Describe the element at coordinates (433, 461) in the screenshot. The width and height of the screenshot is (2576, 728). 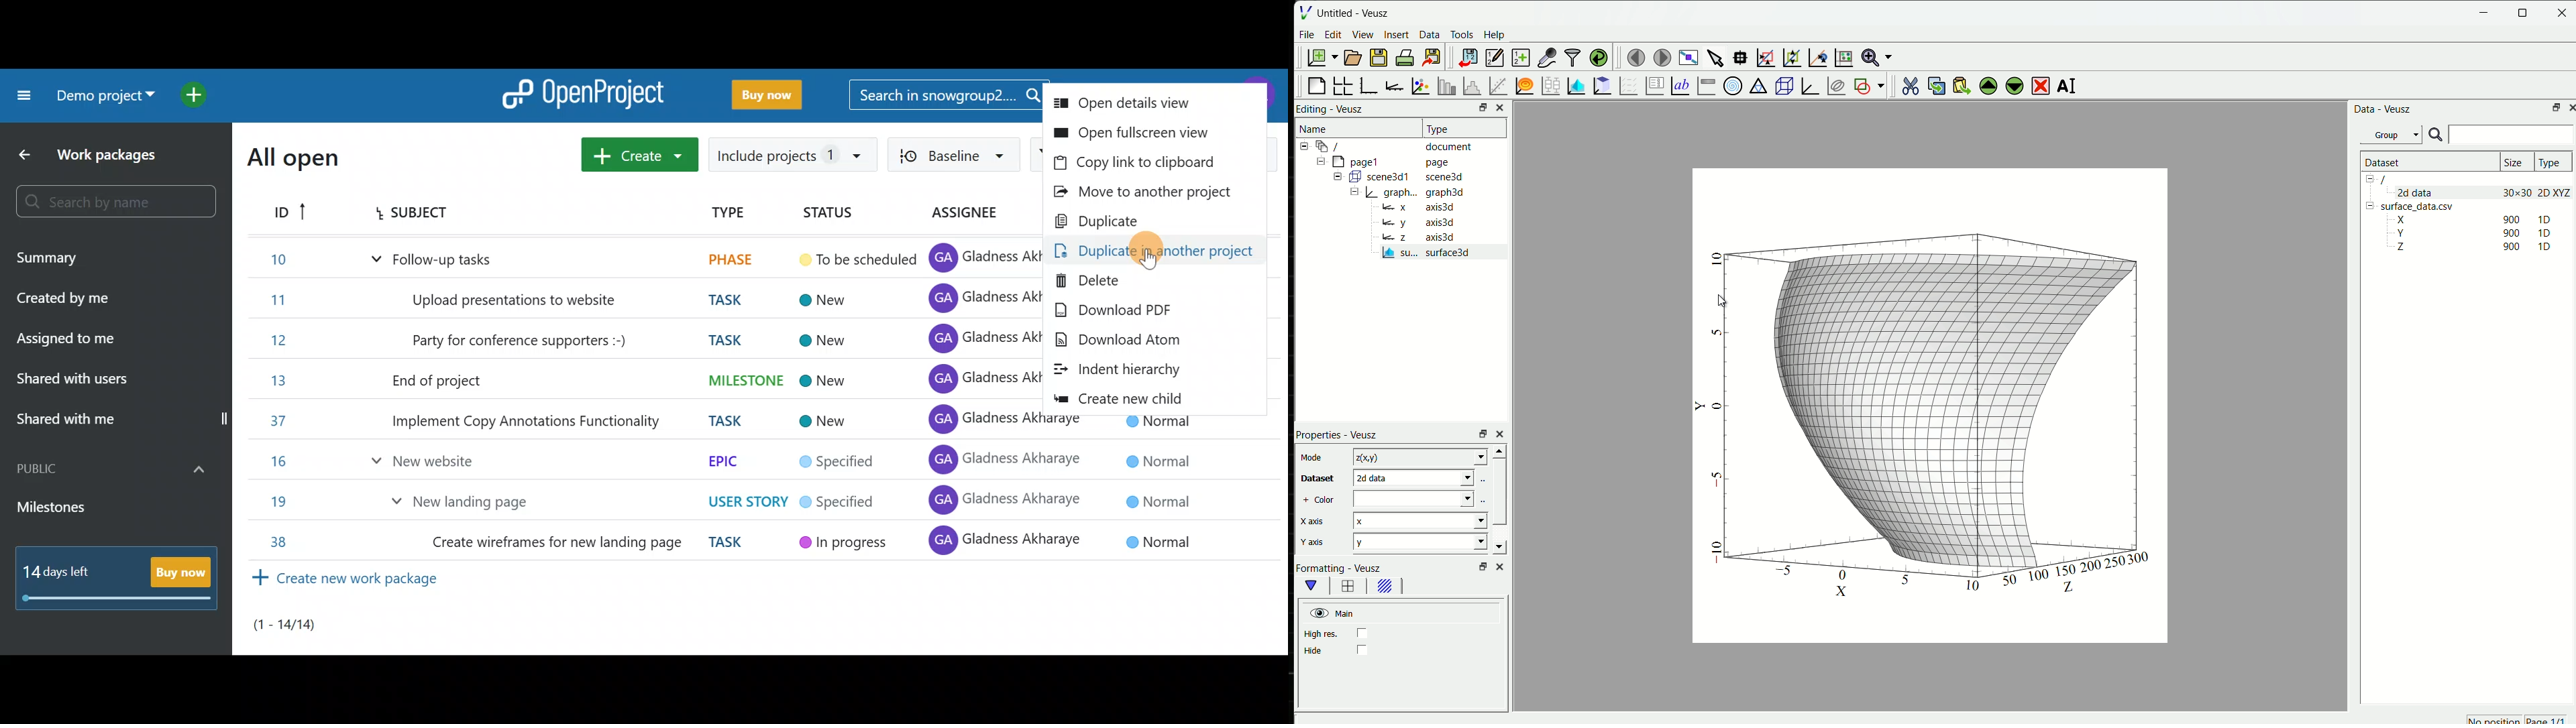
I see `New website` at that location.